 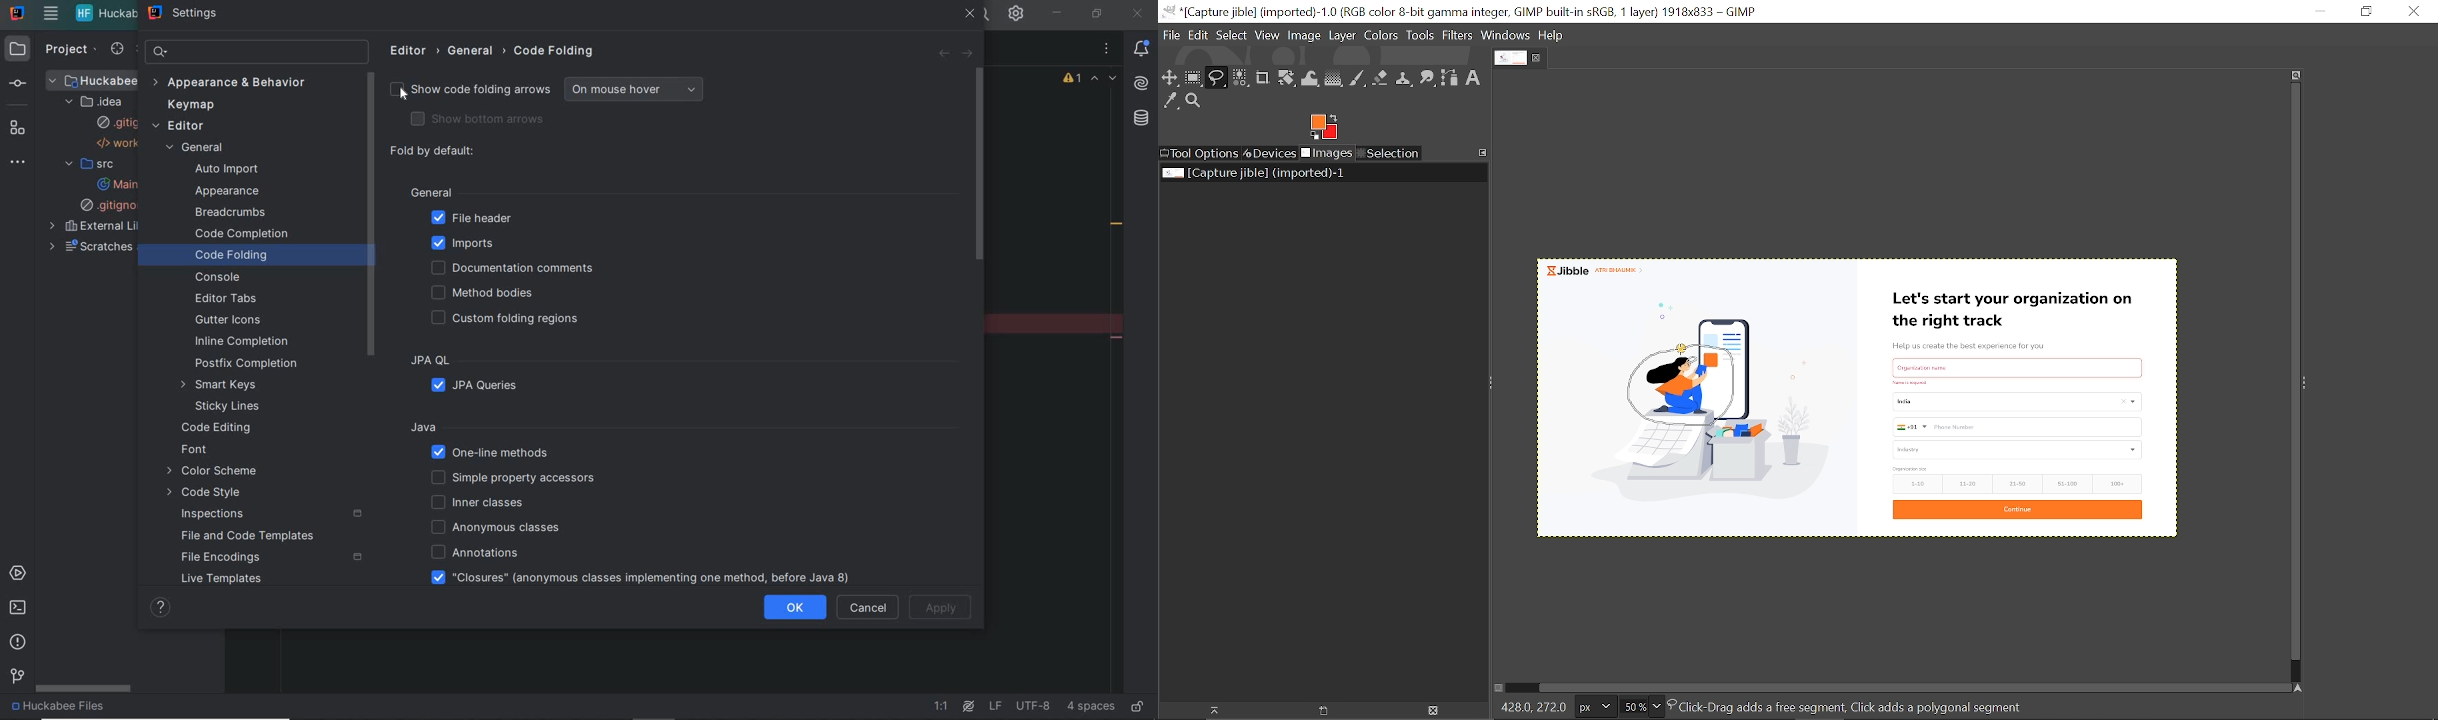 I want to click on system name, so click(x=17, y=13).